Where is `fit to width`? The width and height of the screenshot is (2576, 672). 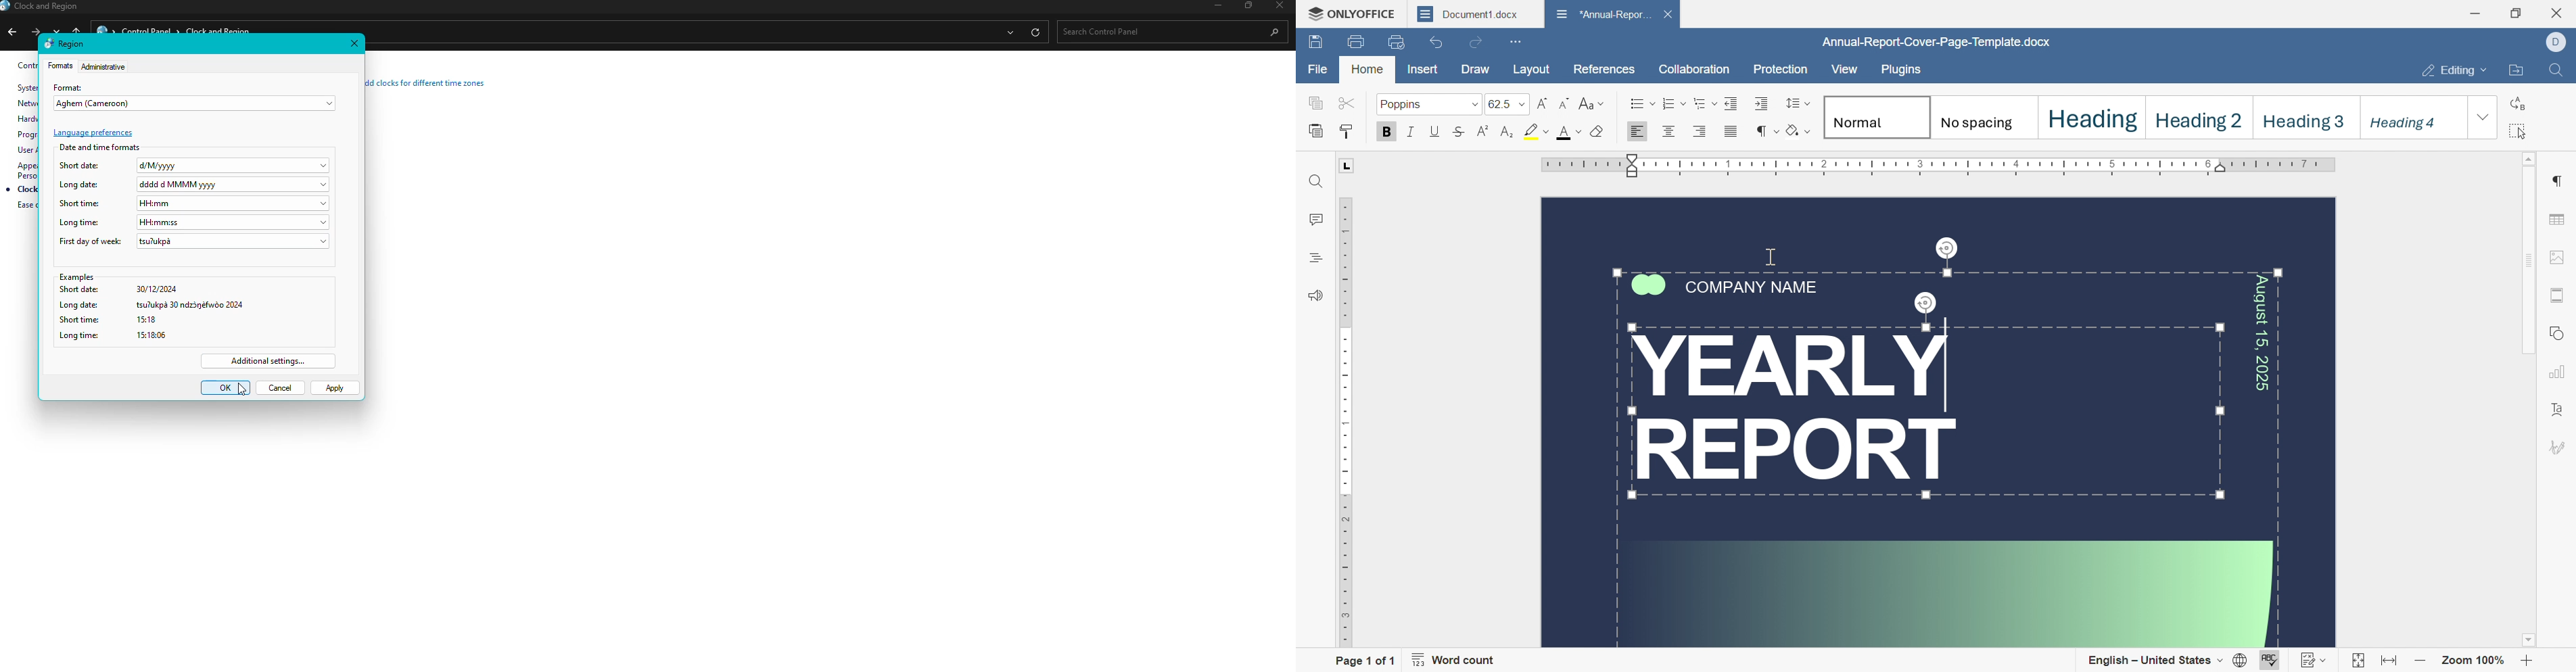
fit to width is located at coordinates (2391, 663).